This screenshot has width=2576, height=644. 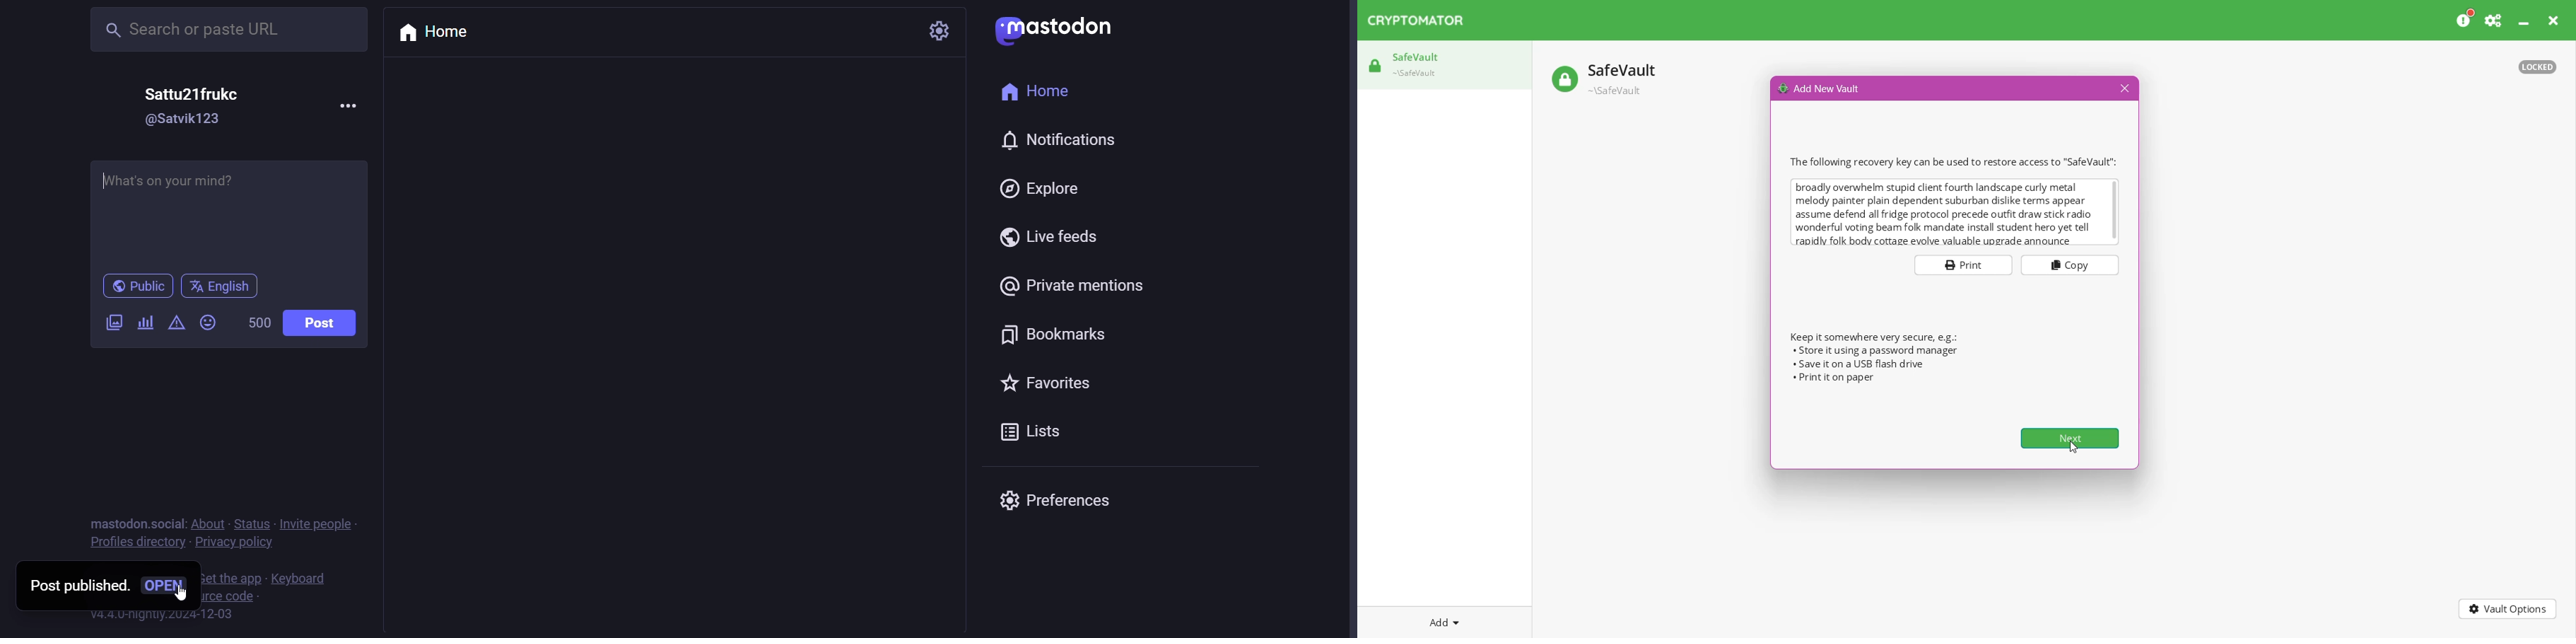 What do you see at coordinates (1963, 265) in the screenshot?
I see `Print` at bounding box center [1963, 265].